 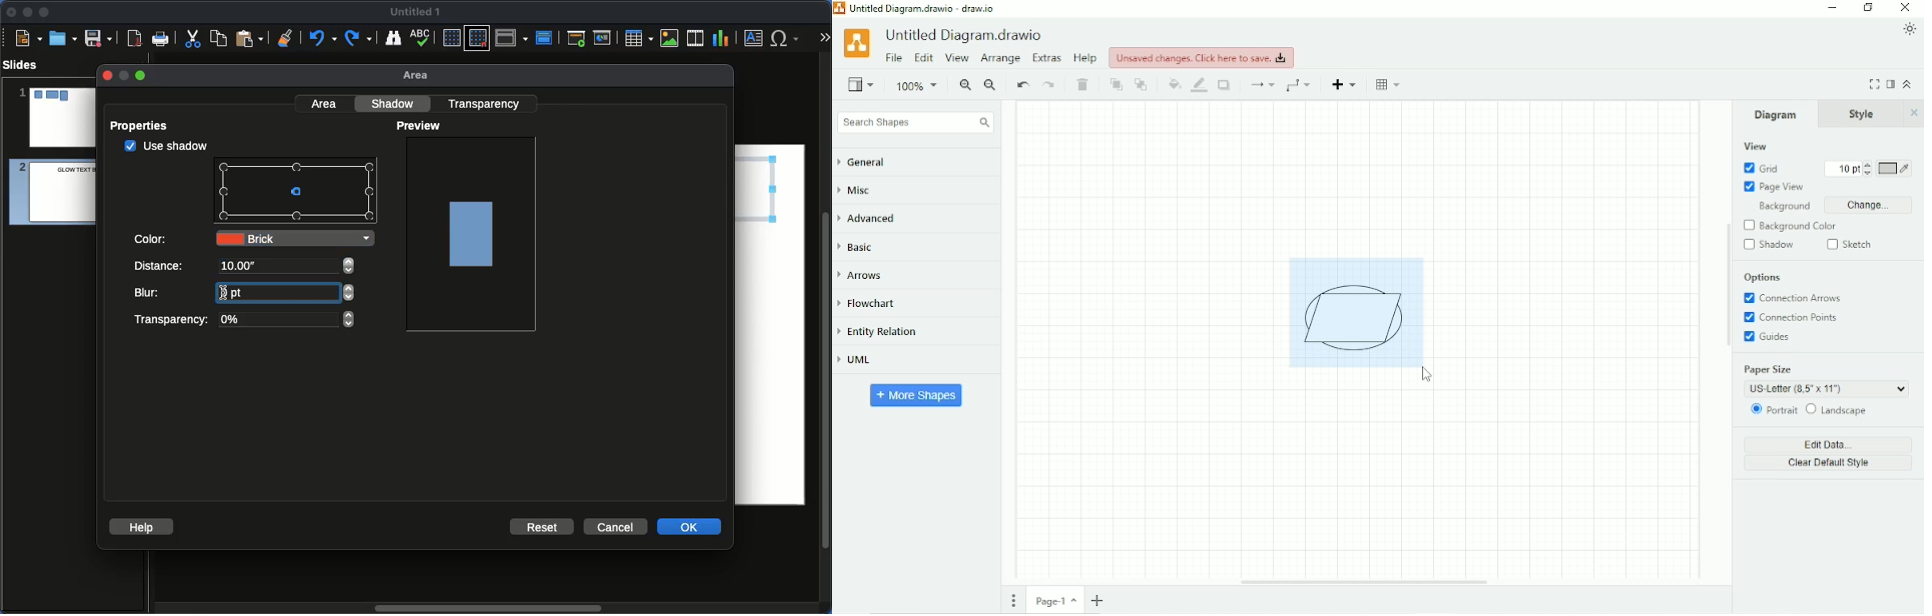 I want to click on Color, so click(x=152, y=237).